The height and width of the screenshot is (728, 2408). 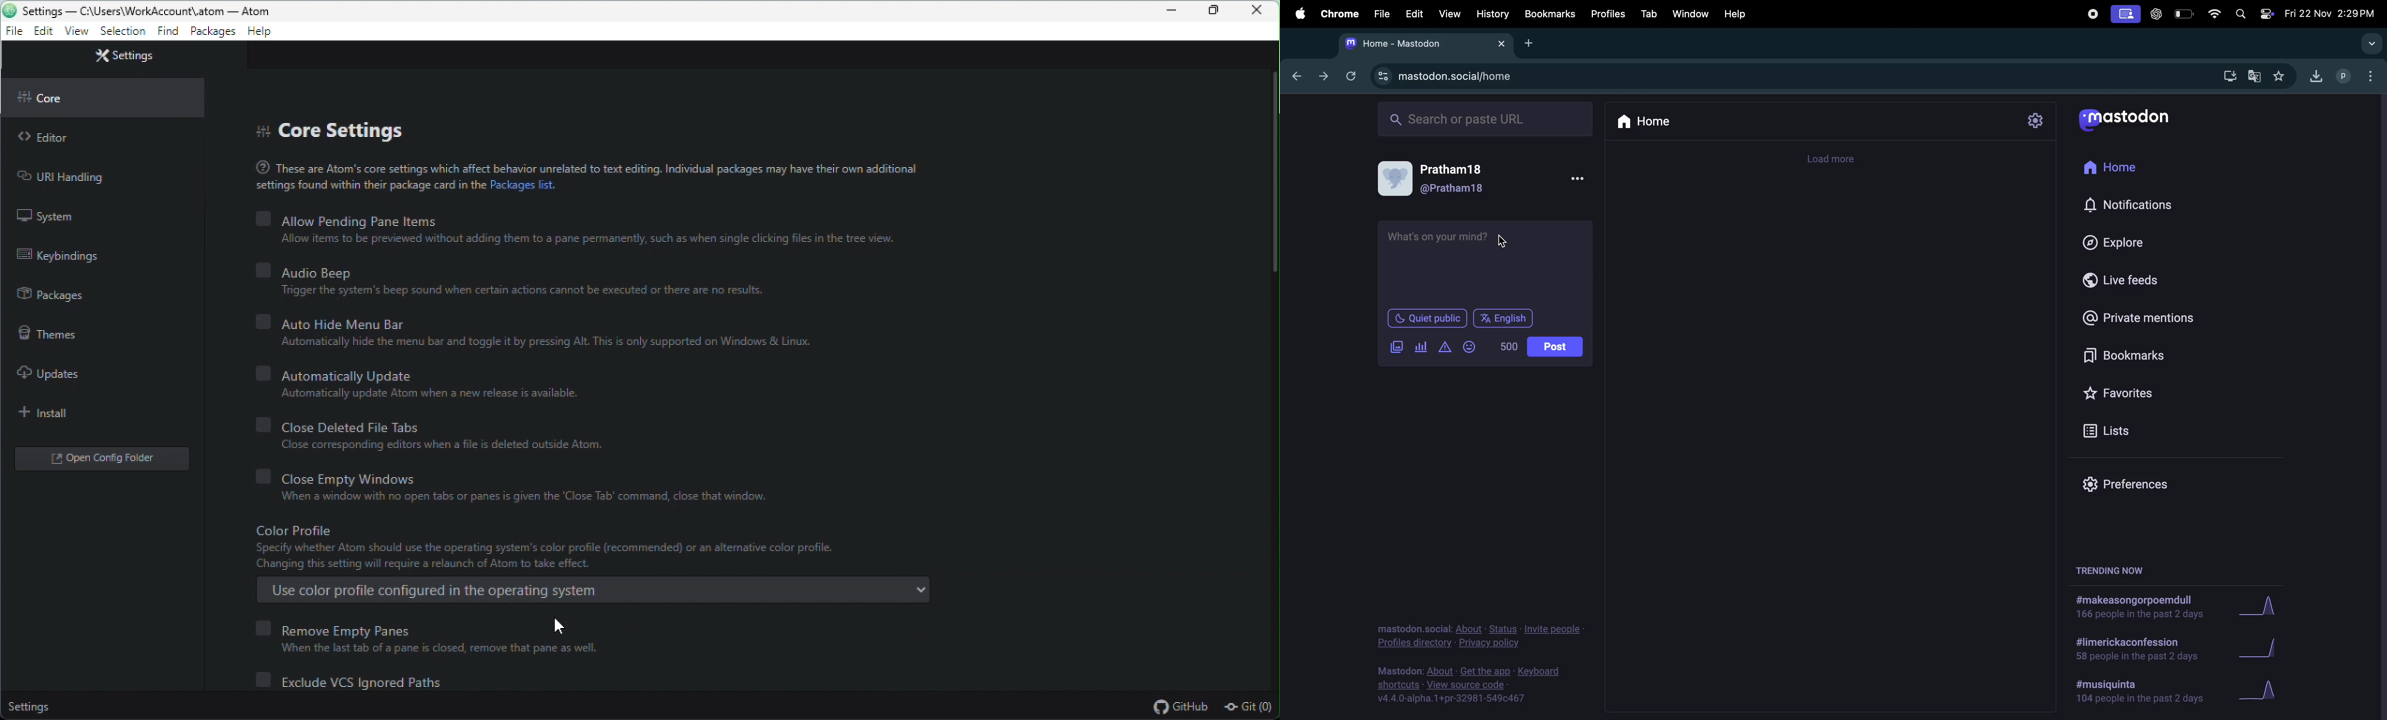 I want to click on @pratham18, so click(x=1457, y=190).